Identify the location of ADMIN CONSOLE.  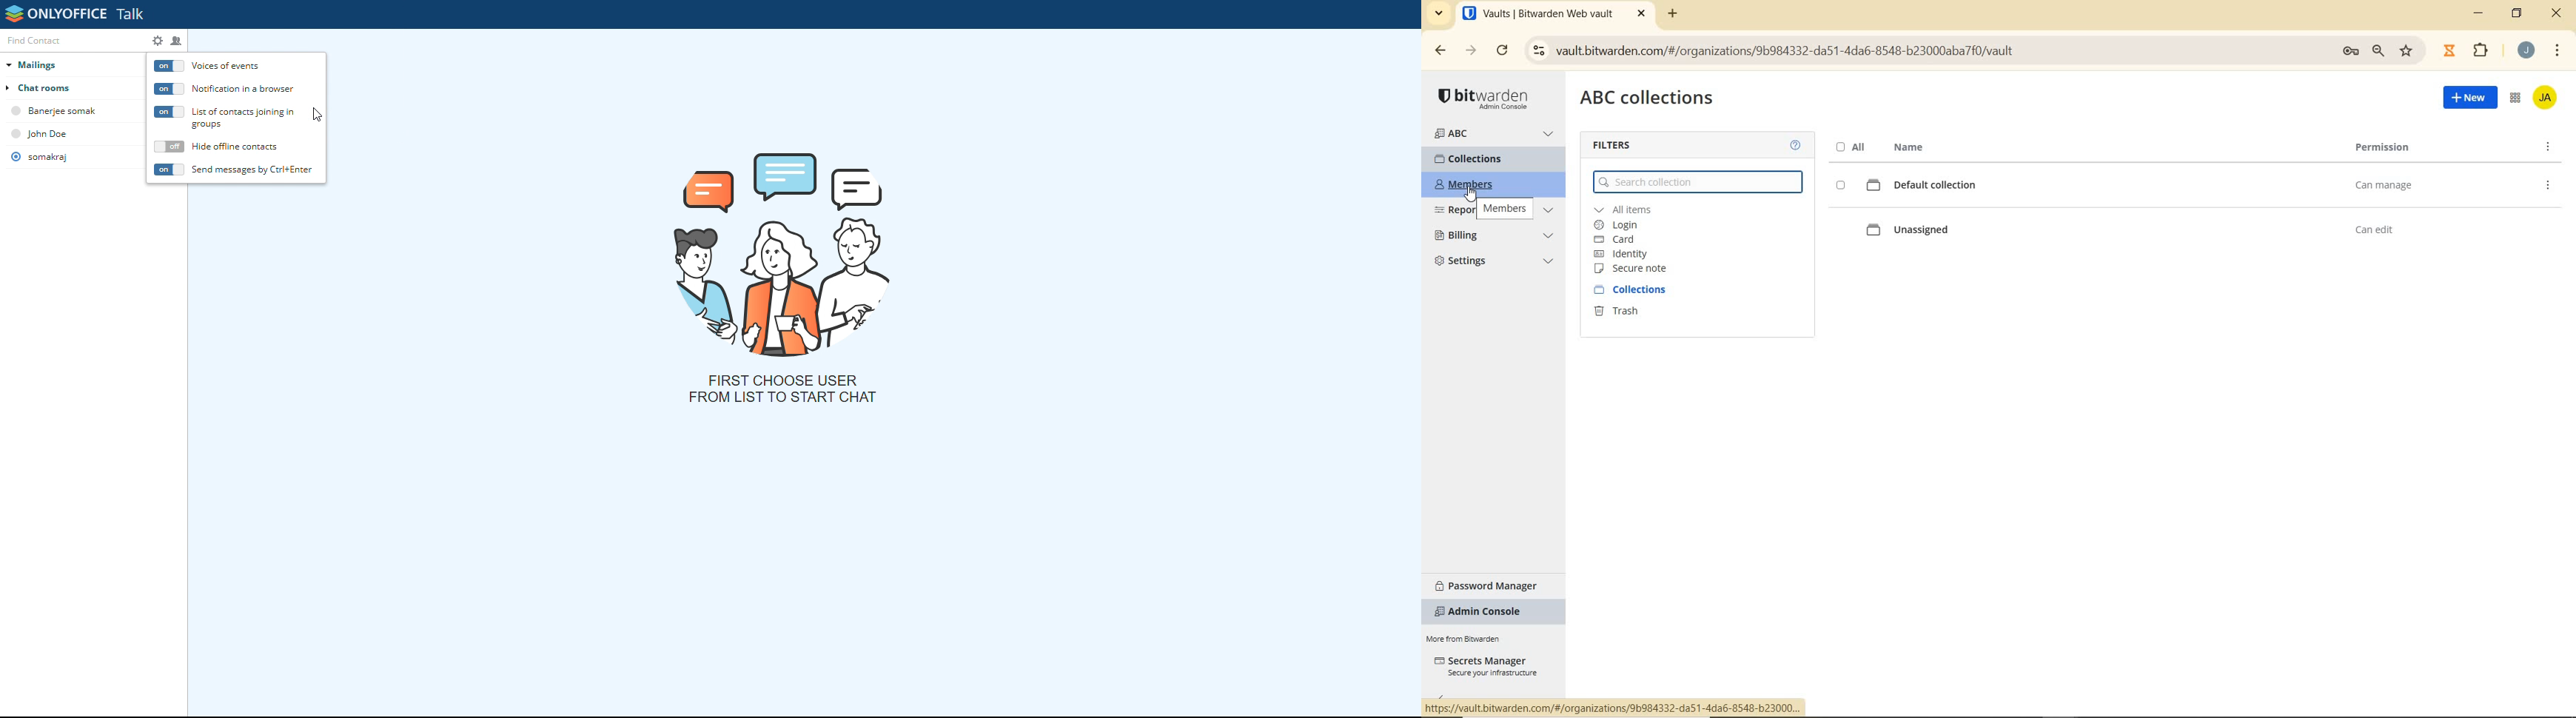
(2515, 100).